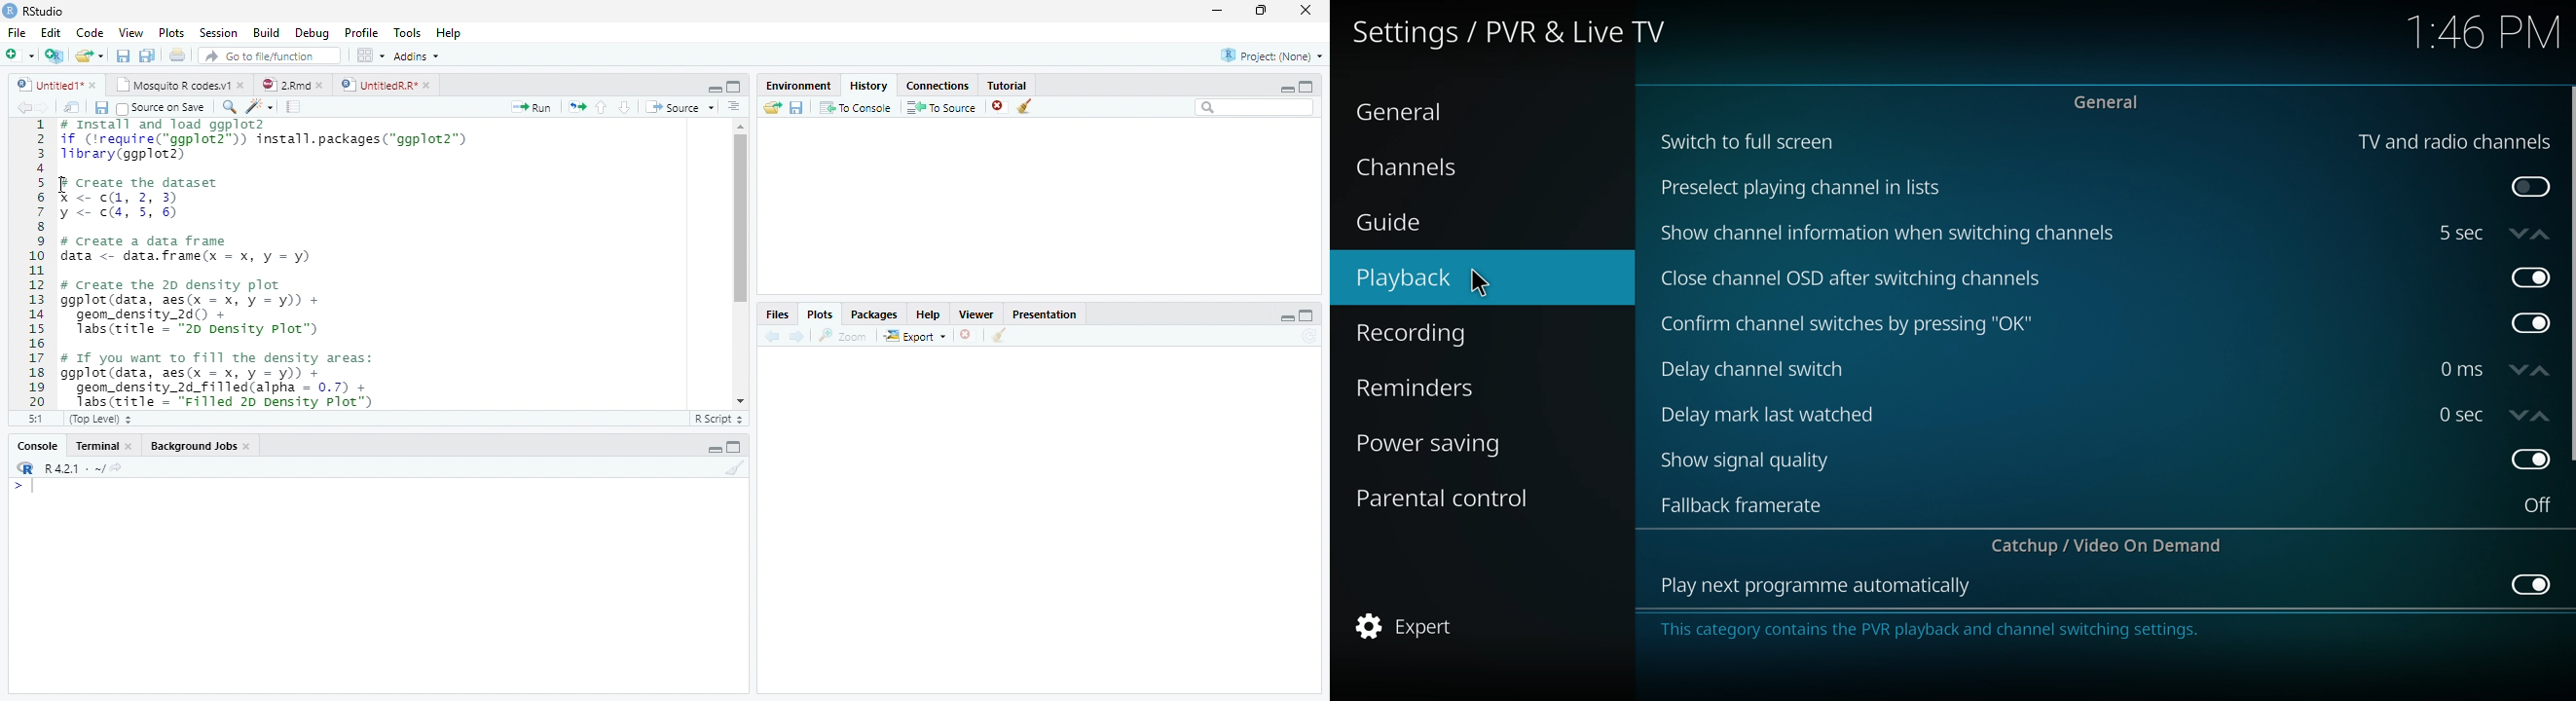 The height and width of the screenshot is (728, 2576). Describe the element at coordinates (2541, 371) in the screenshot. I see `increase time` at that location.